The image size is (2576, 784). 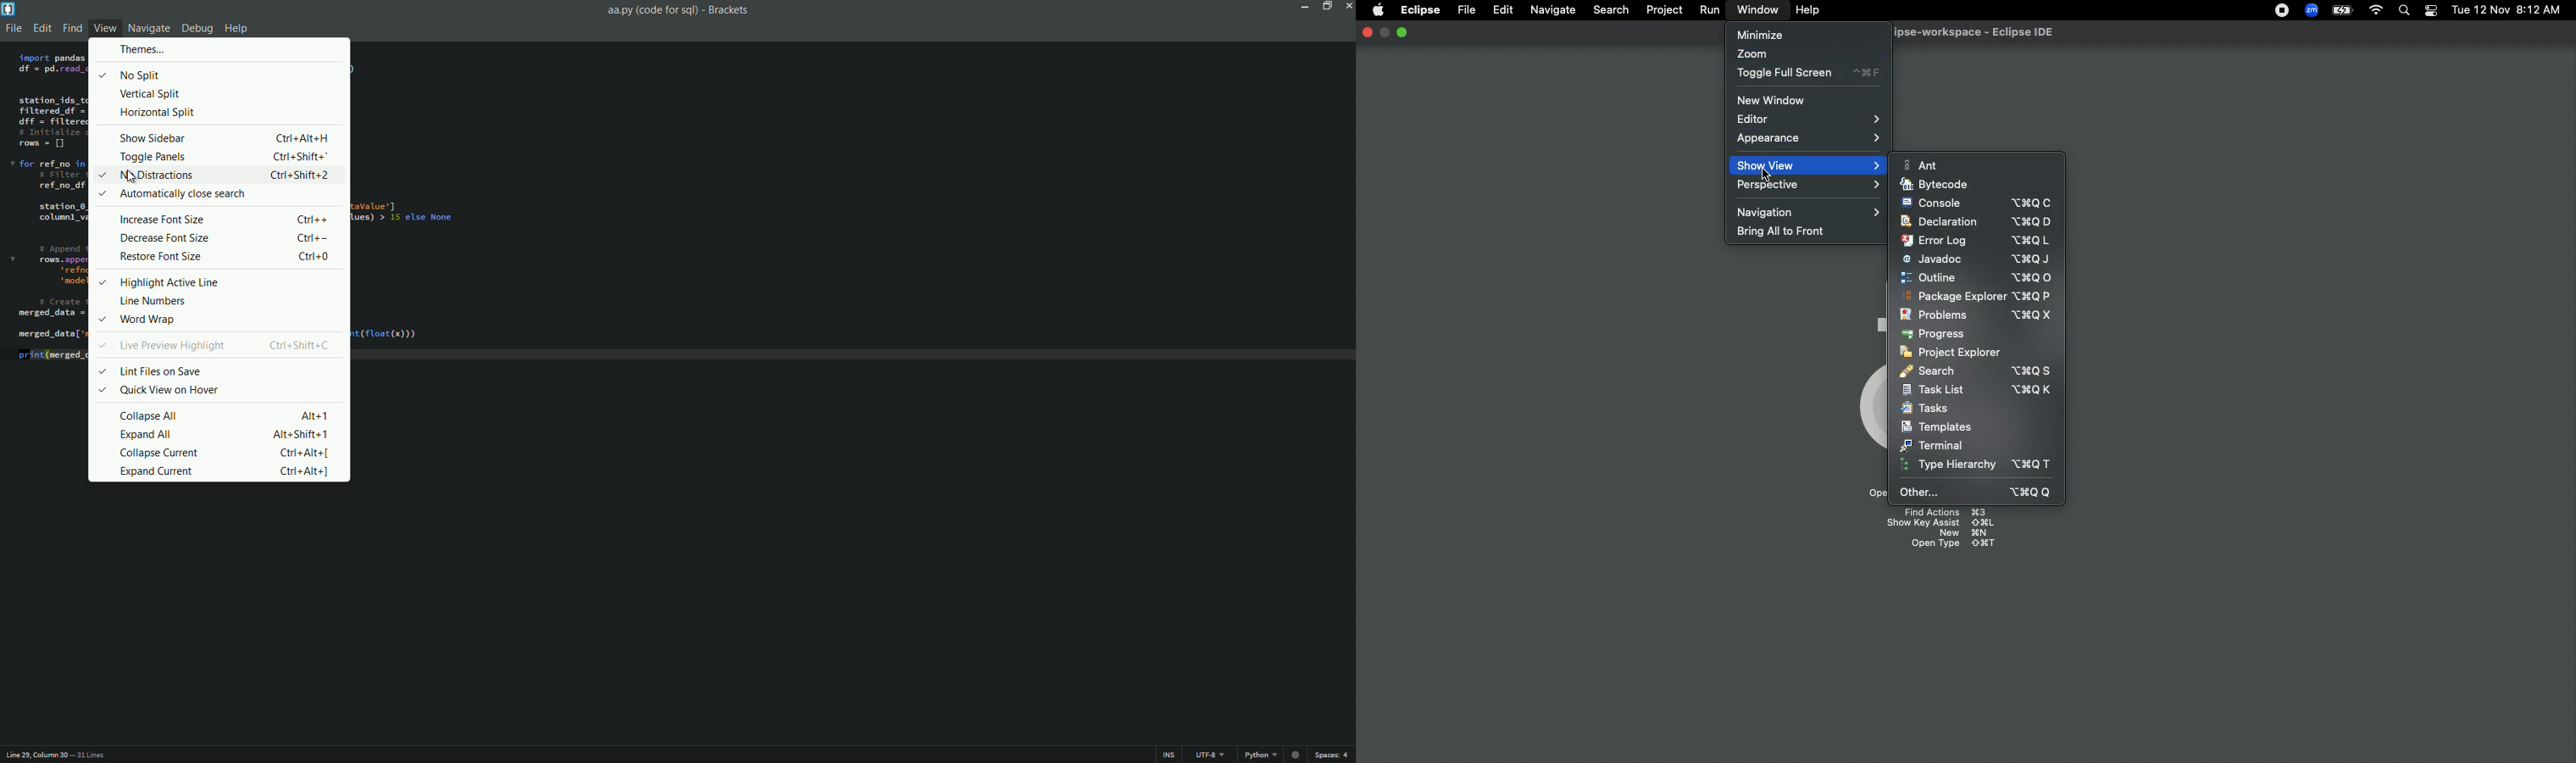 What do you see at coordinates (149, 28) in the screenshot?
I see `navigate menu` at bounding box center [149, 28].